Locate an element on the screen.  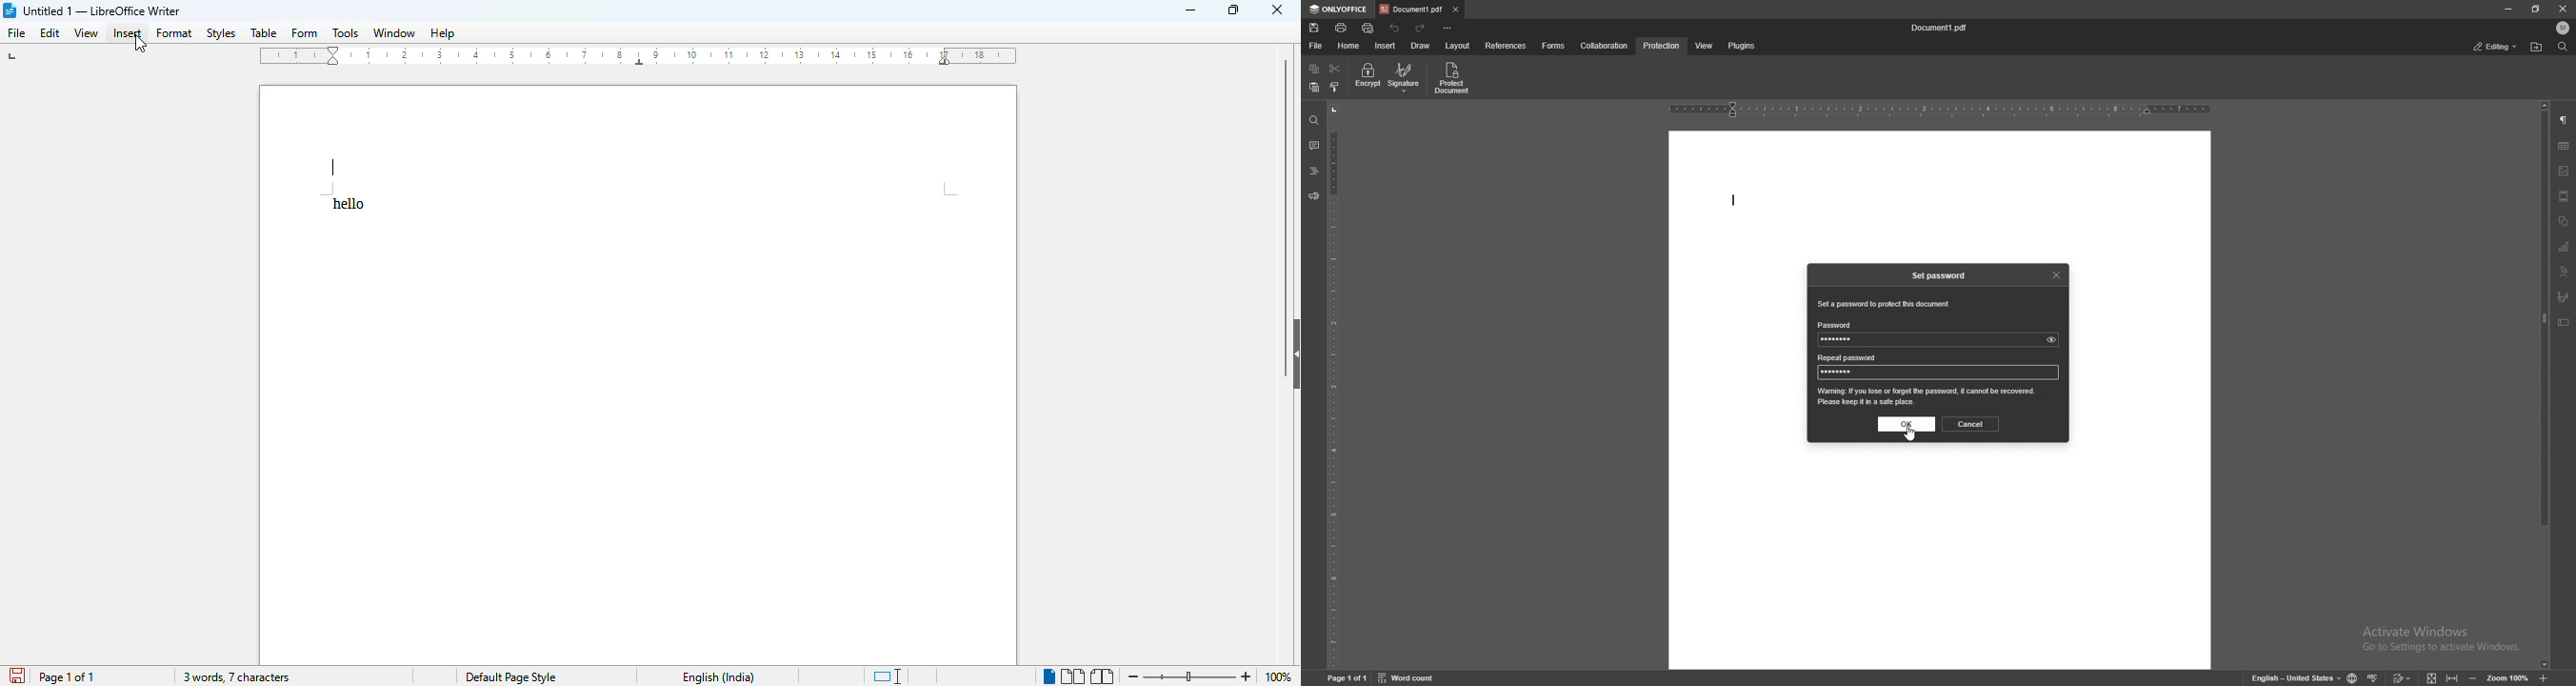
horizontal scale is located at coordinates (1939, 109).